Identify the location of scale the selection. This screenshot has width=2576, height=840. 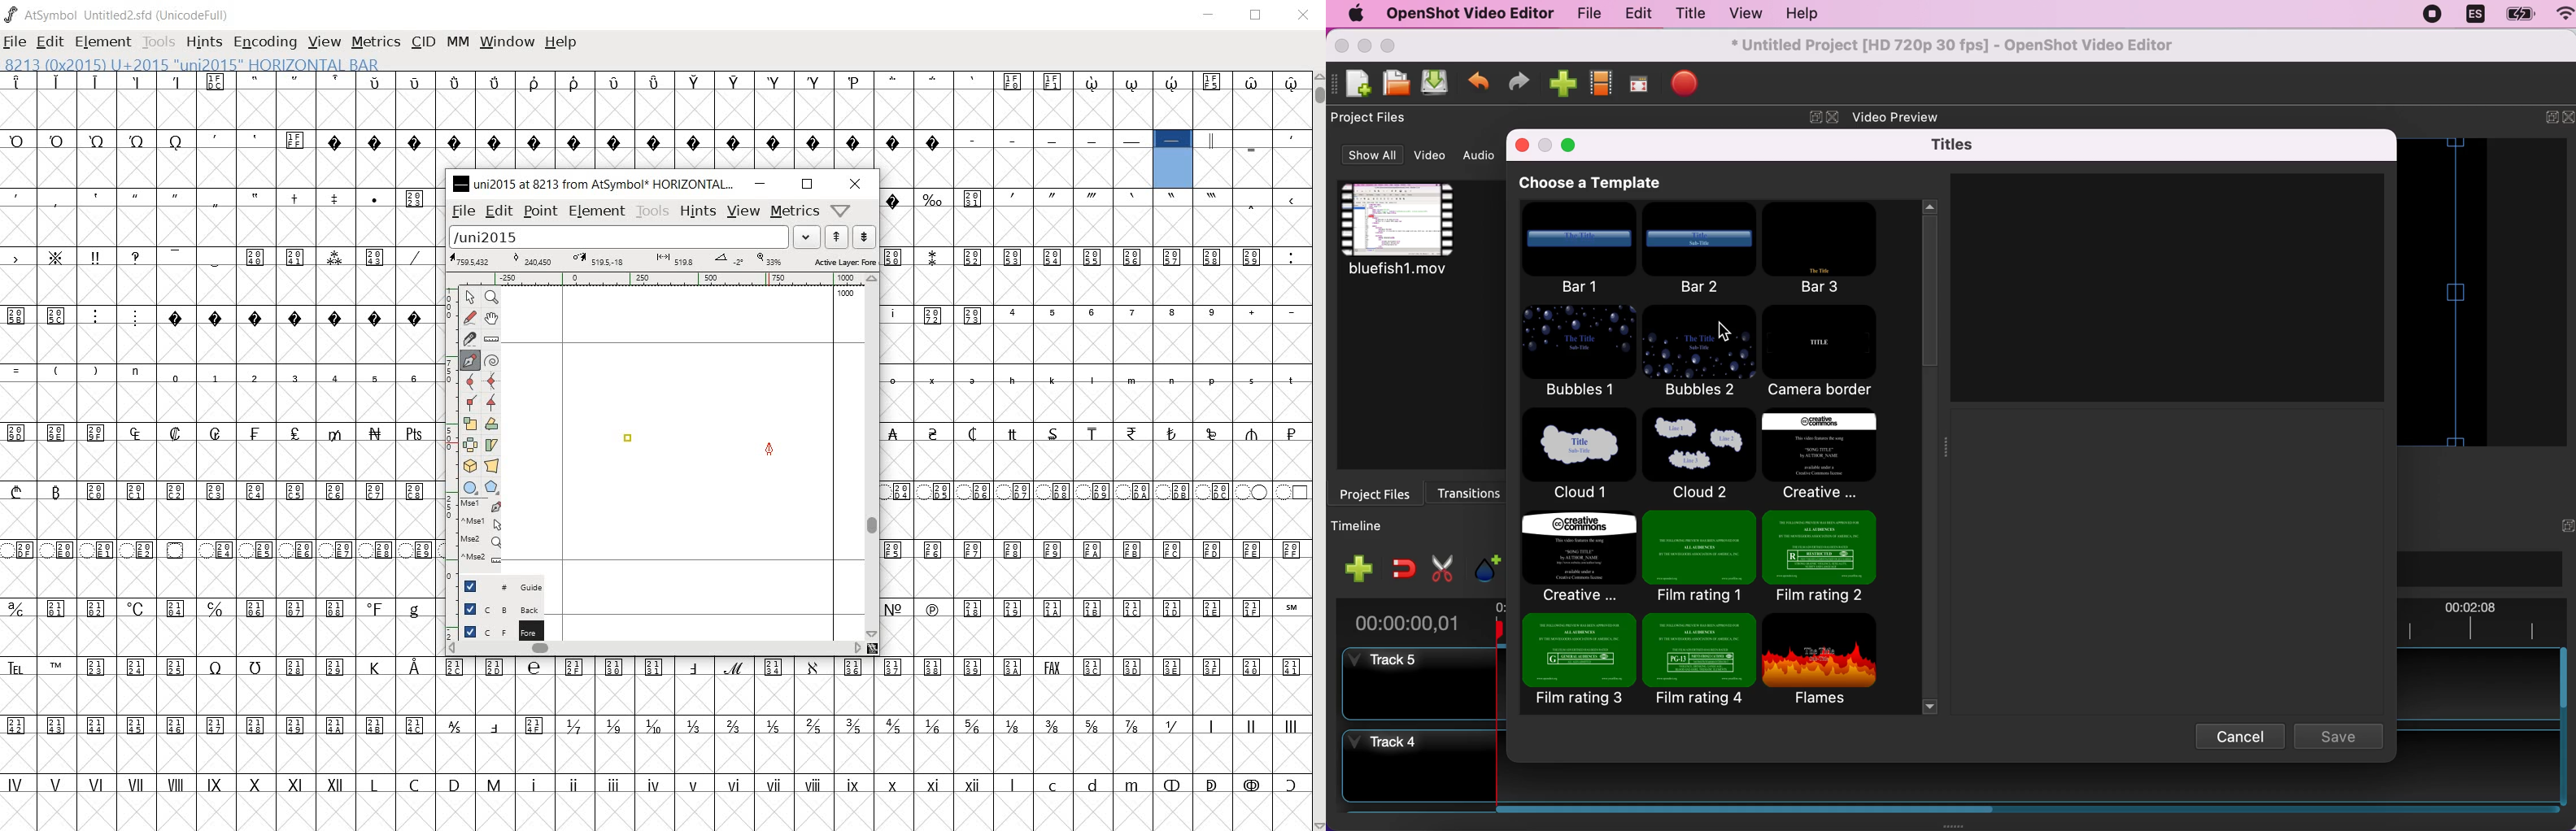
(469, 424).